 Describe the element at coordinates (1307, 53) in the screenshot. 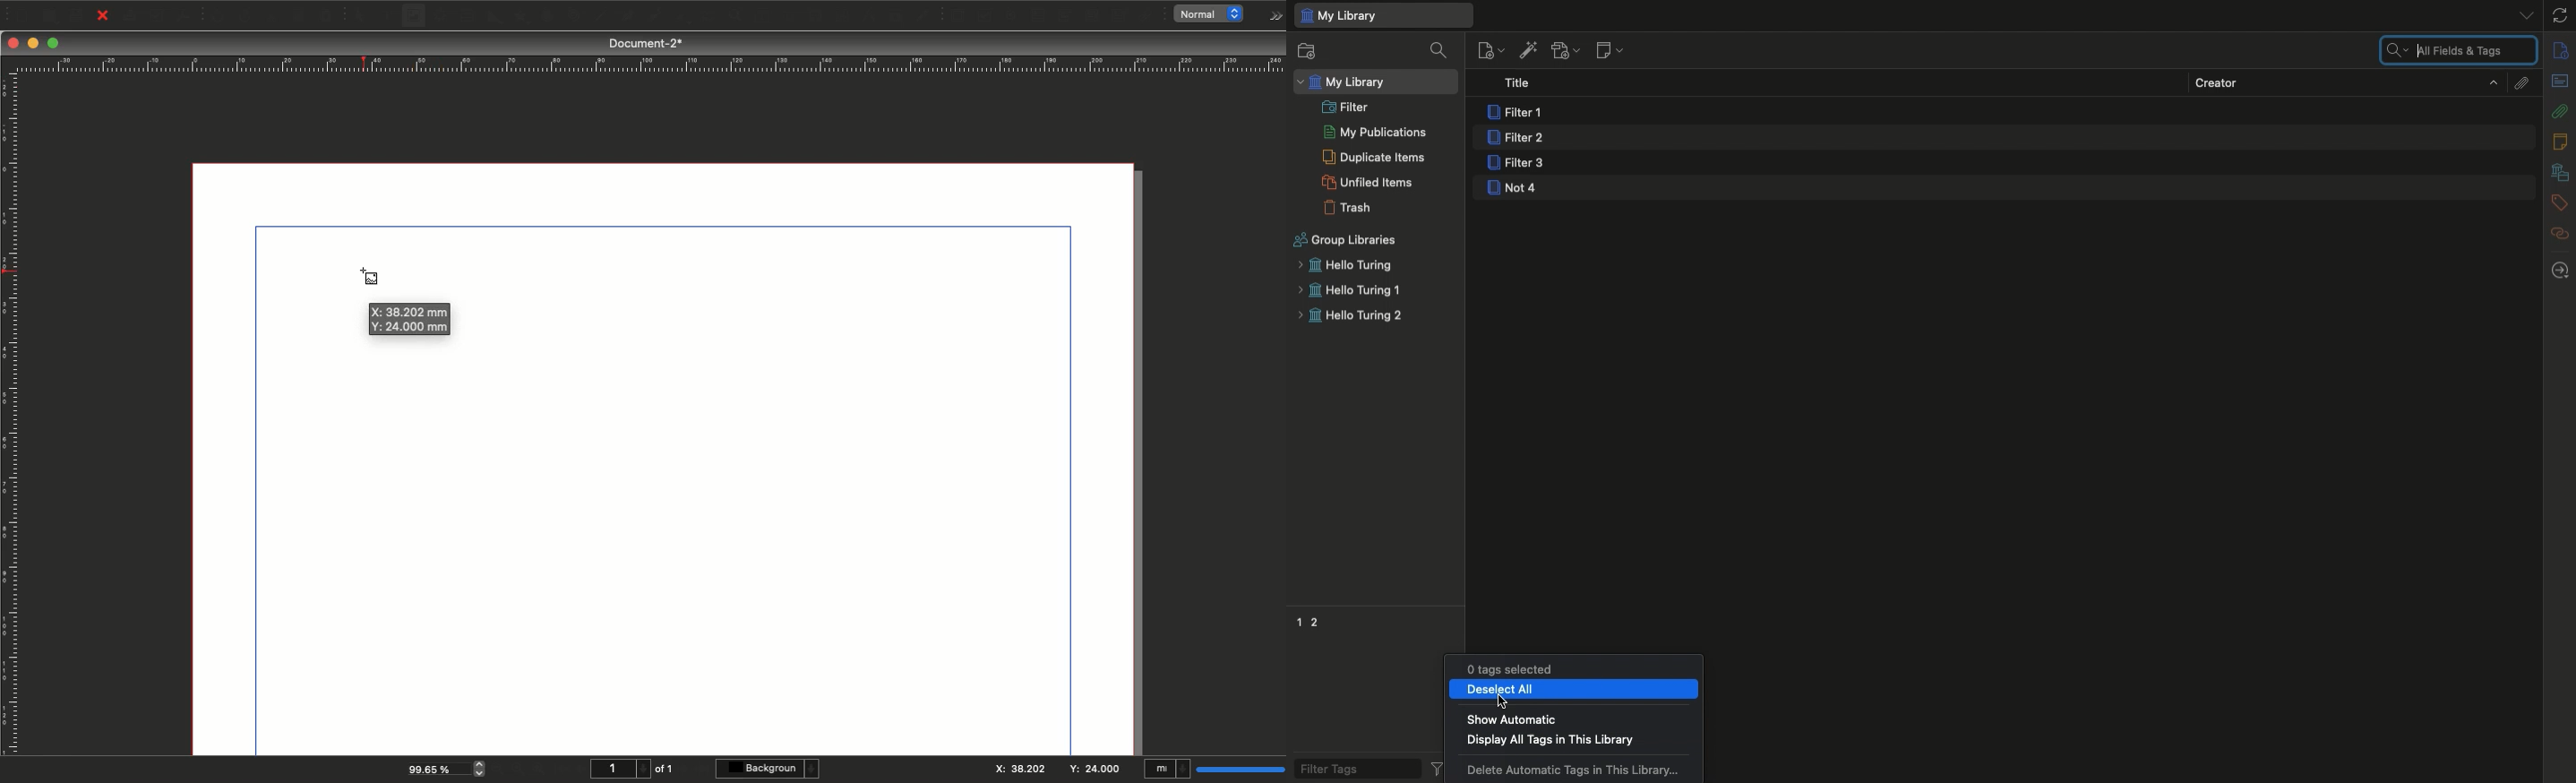

I see `New collection` at that location.